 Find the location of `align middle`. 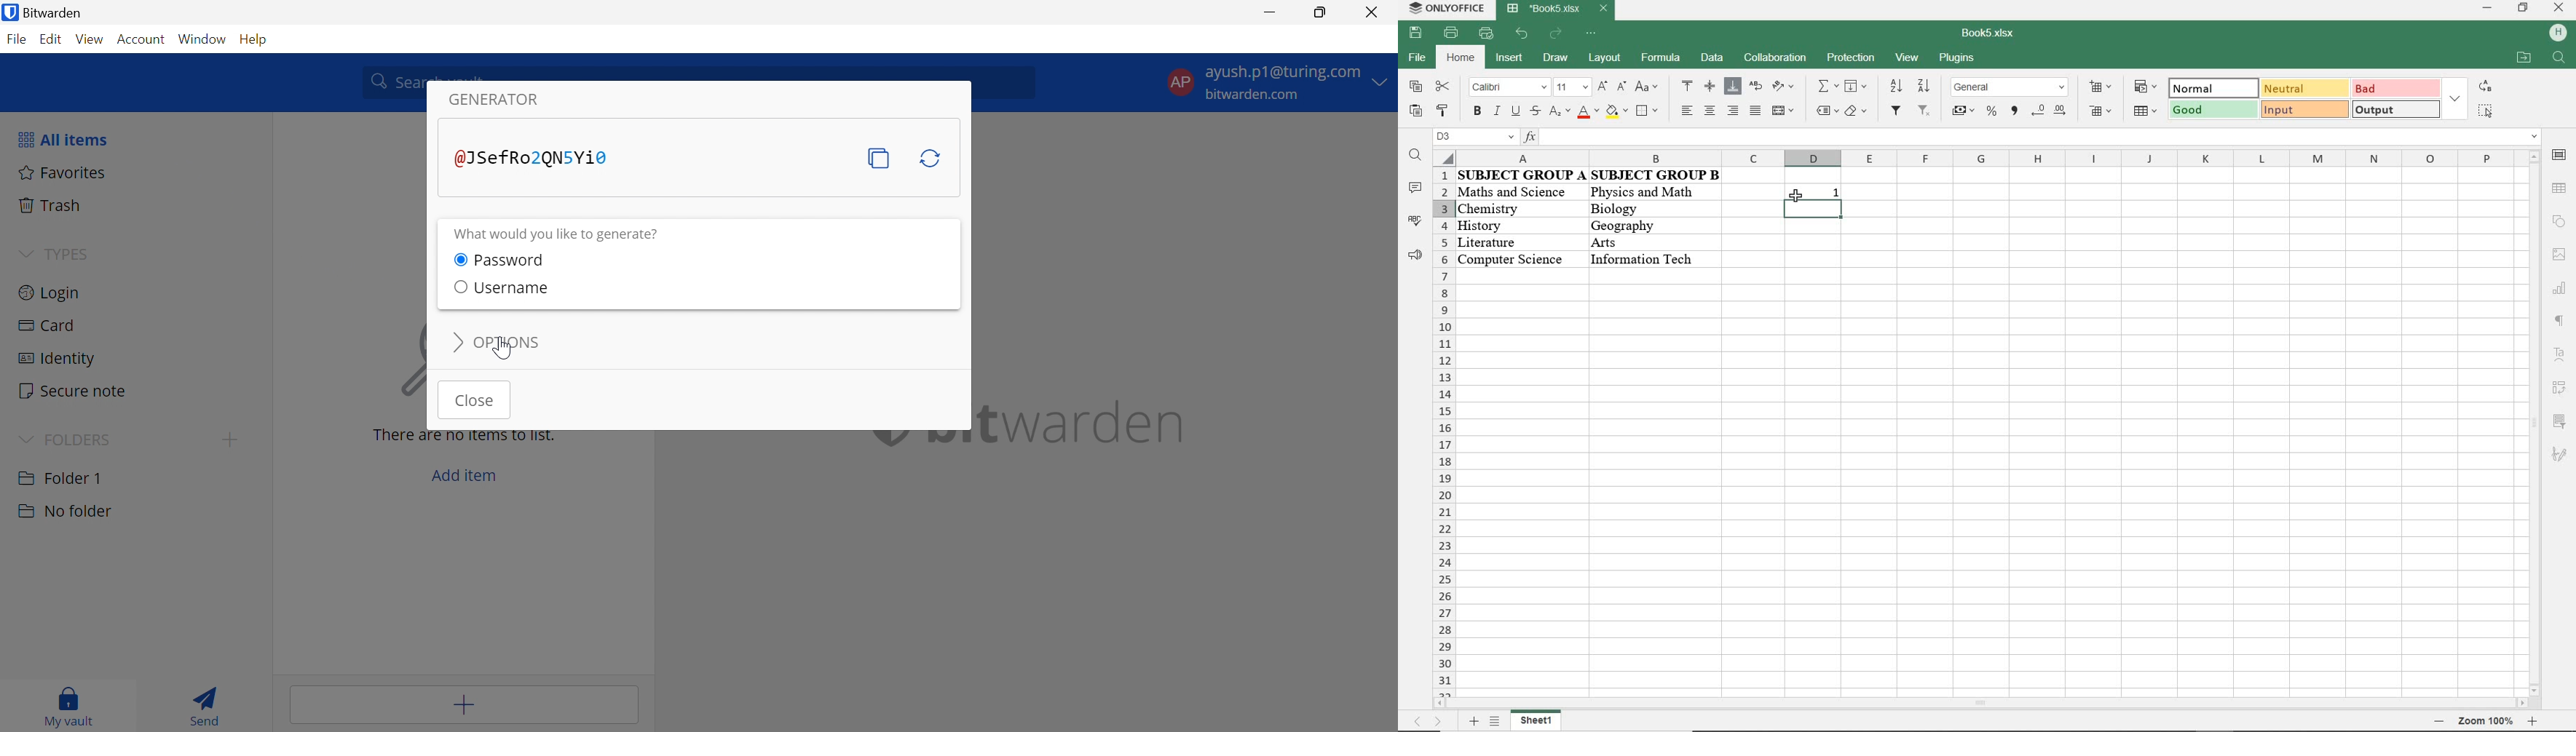

align middle is located at coordinates (1710, 86).